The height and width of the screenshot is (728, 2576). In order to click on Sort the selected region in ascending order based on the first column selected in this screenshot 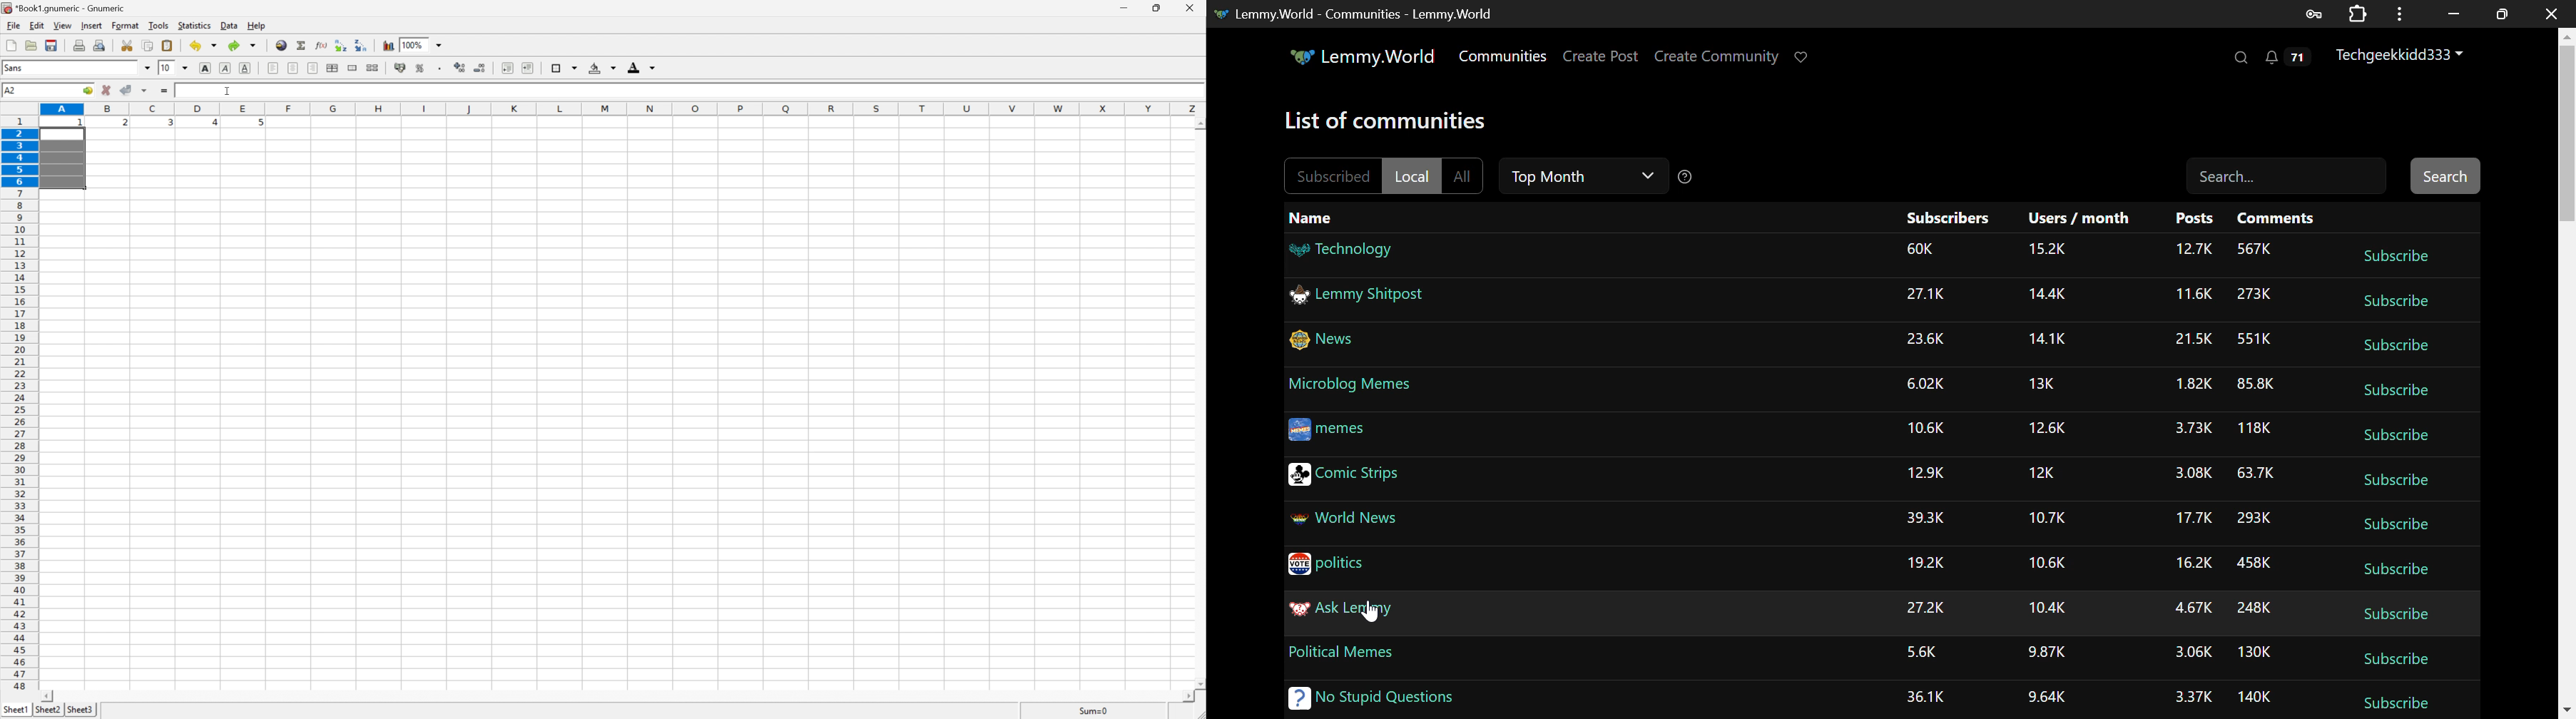, I will do `click(341, 44)`.